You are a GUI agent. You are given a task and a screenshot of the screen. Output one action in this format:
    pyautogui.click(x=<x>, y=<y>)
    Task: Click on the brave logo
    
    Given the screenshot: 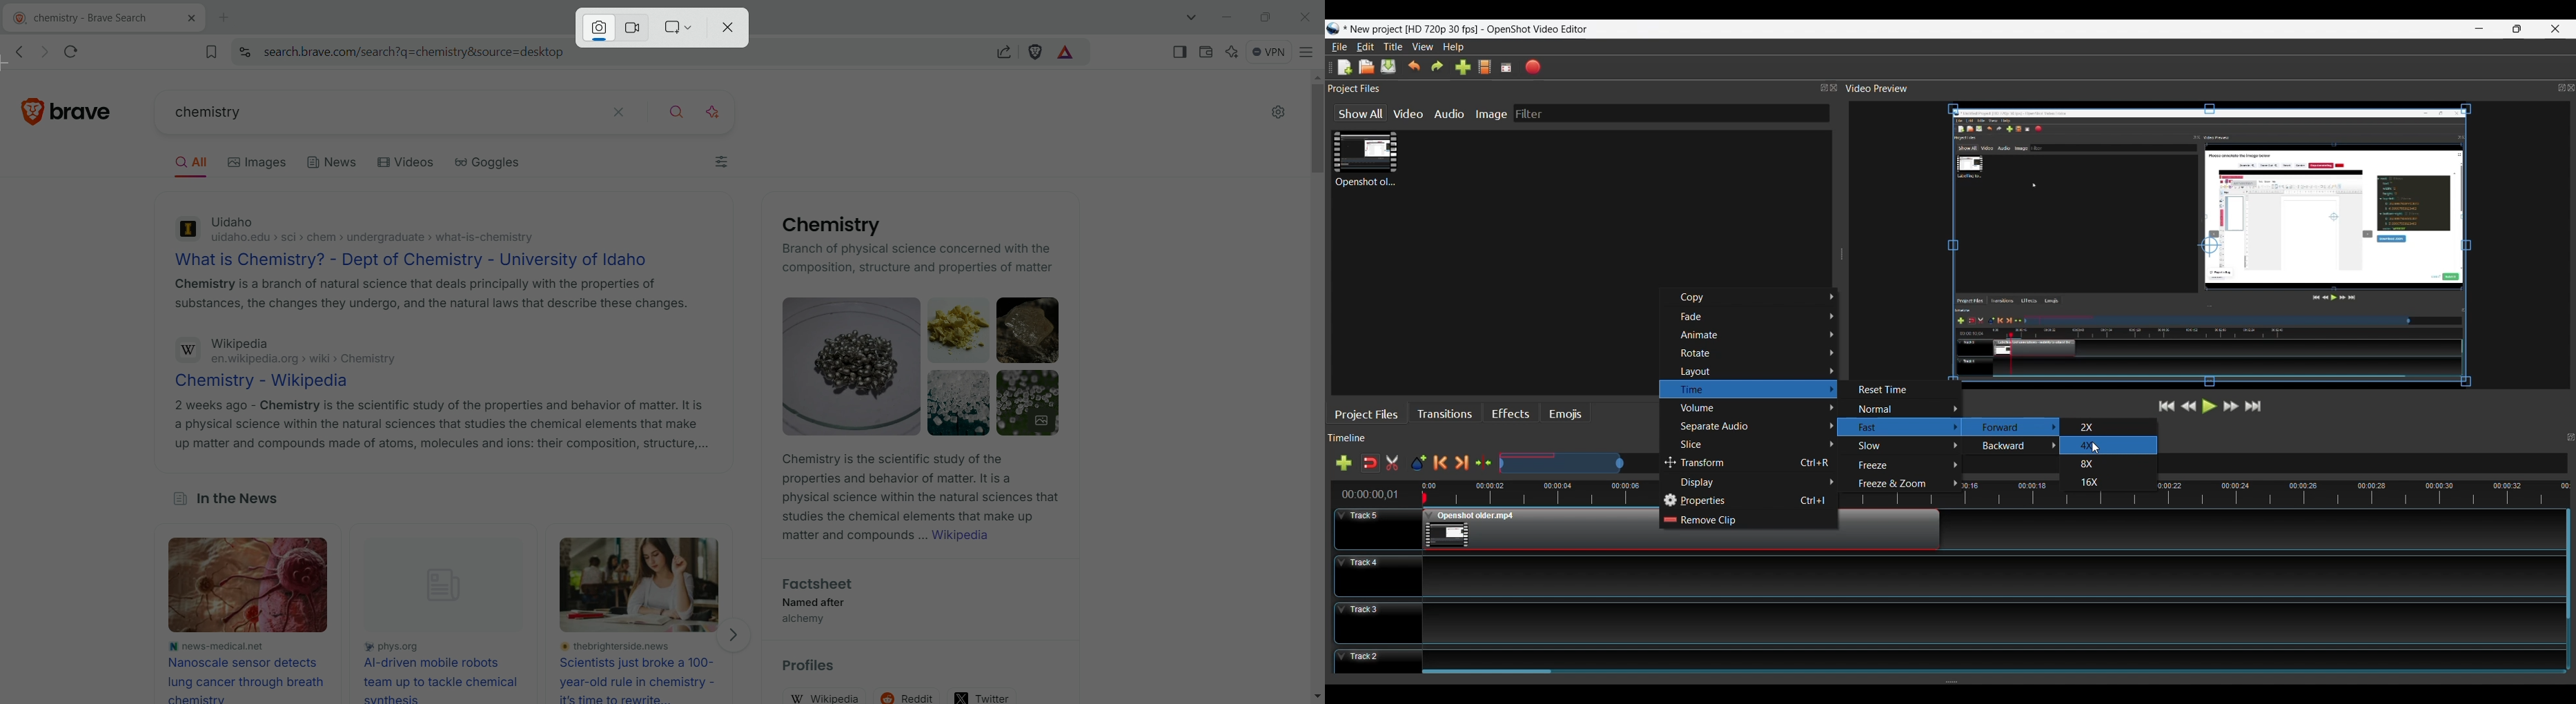 What is the action you would take?
    pyautogui.click(x=34, y=109)
    